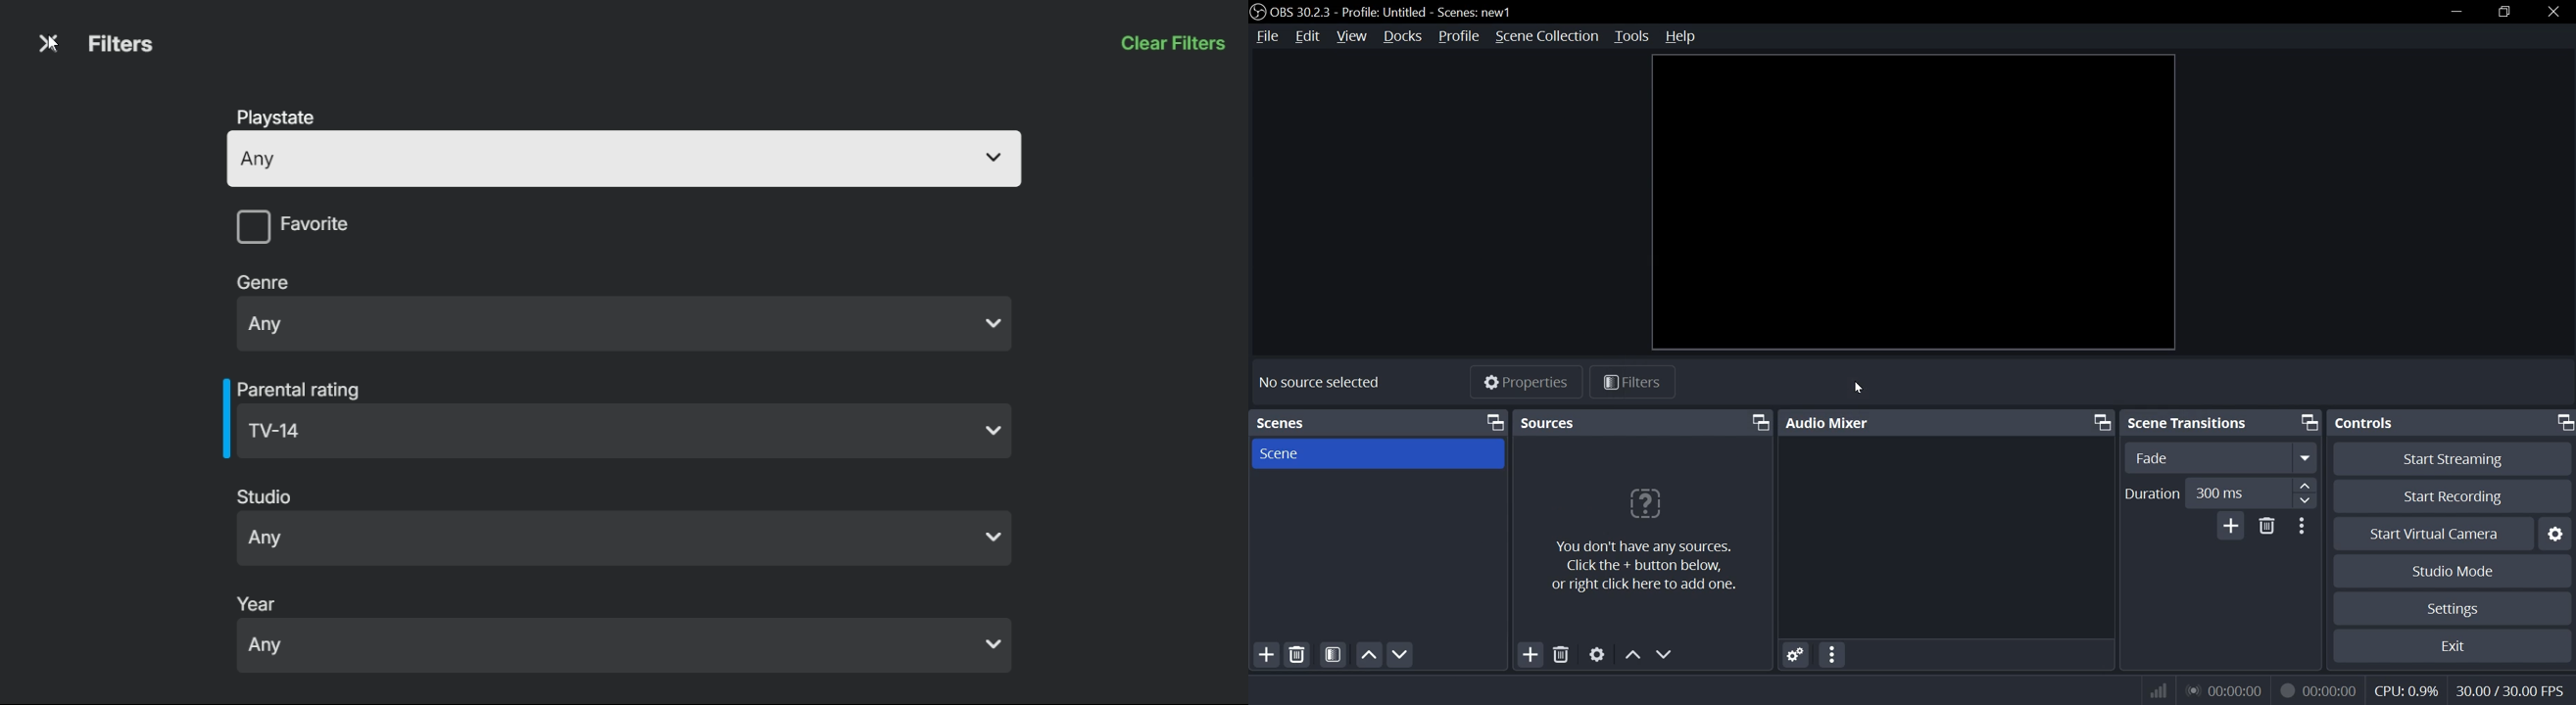 The width and height of the screenshot is (2576, 728). What do you see at coordinates (383, 230) in the screenshot?
I see `checkbox: favorite` at bounding box center [383, 230].